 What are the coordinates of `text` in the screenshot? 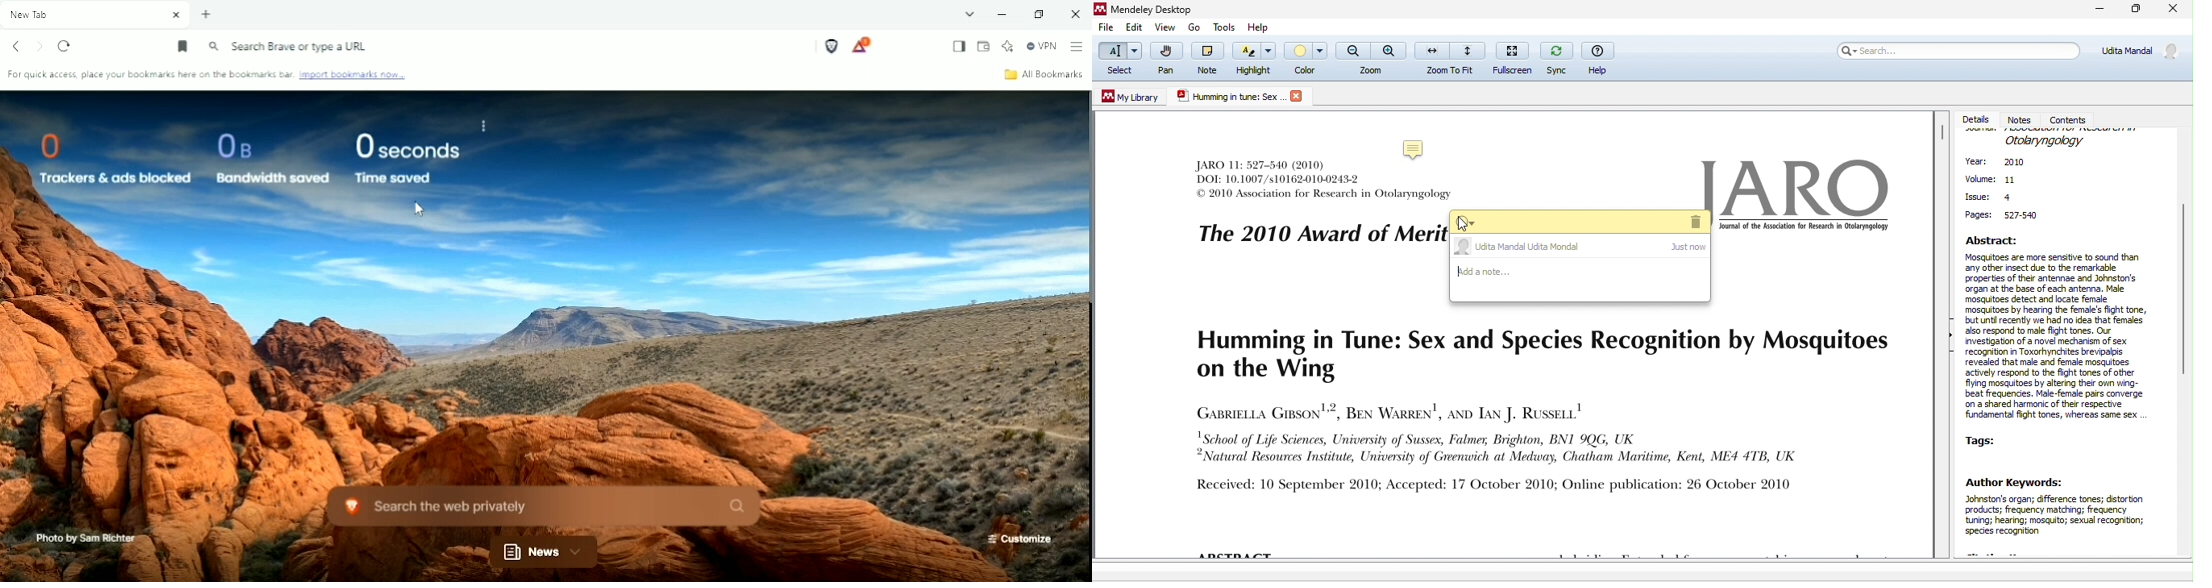 It's located at (1552, 414).